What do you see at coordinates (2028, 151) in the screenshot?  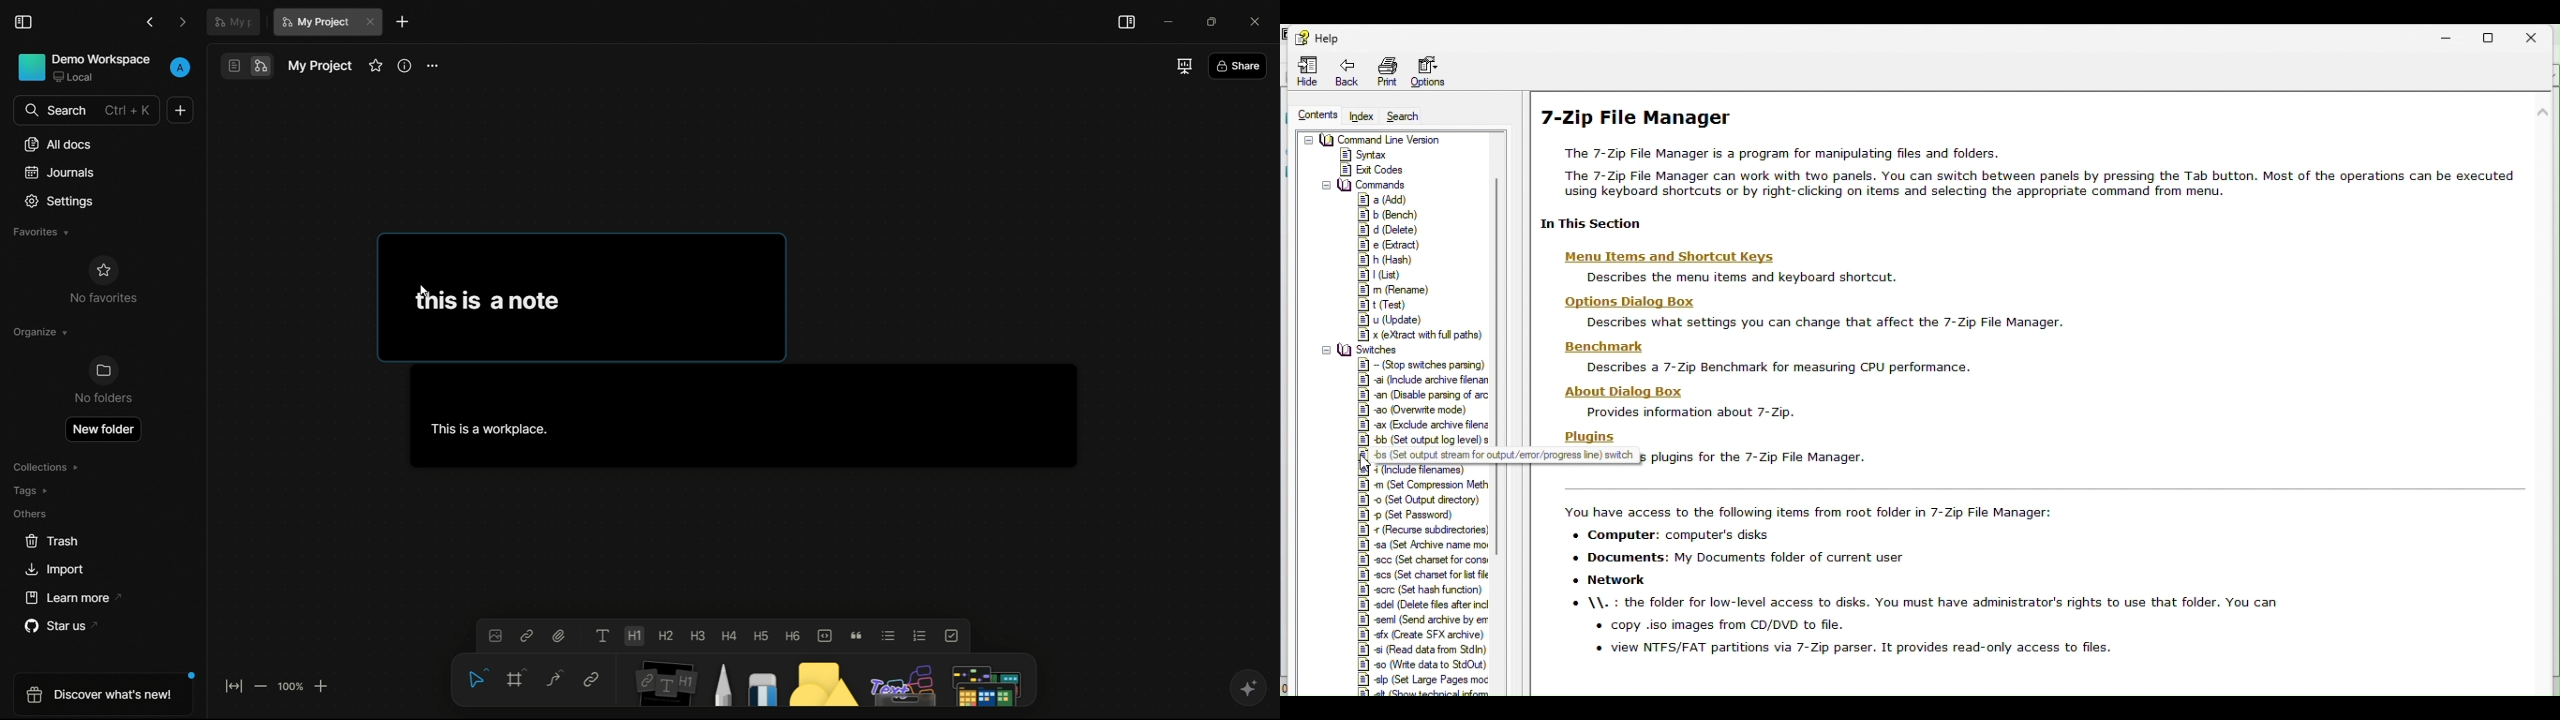 I see `7-Zip File Manager
The 7-Zip File Manager is a program for manipulating files and folders.
The 7-Zip File Manager can work with two panels. You can switch between panels by pressing the Tab button. Most of the operations can be executed
using keyboard shortcuts or by right-cBicking on items and selecting the appropriate command from menu.` at bounding box center [2028, 151].